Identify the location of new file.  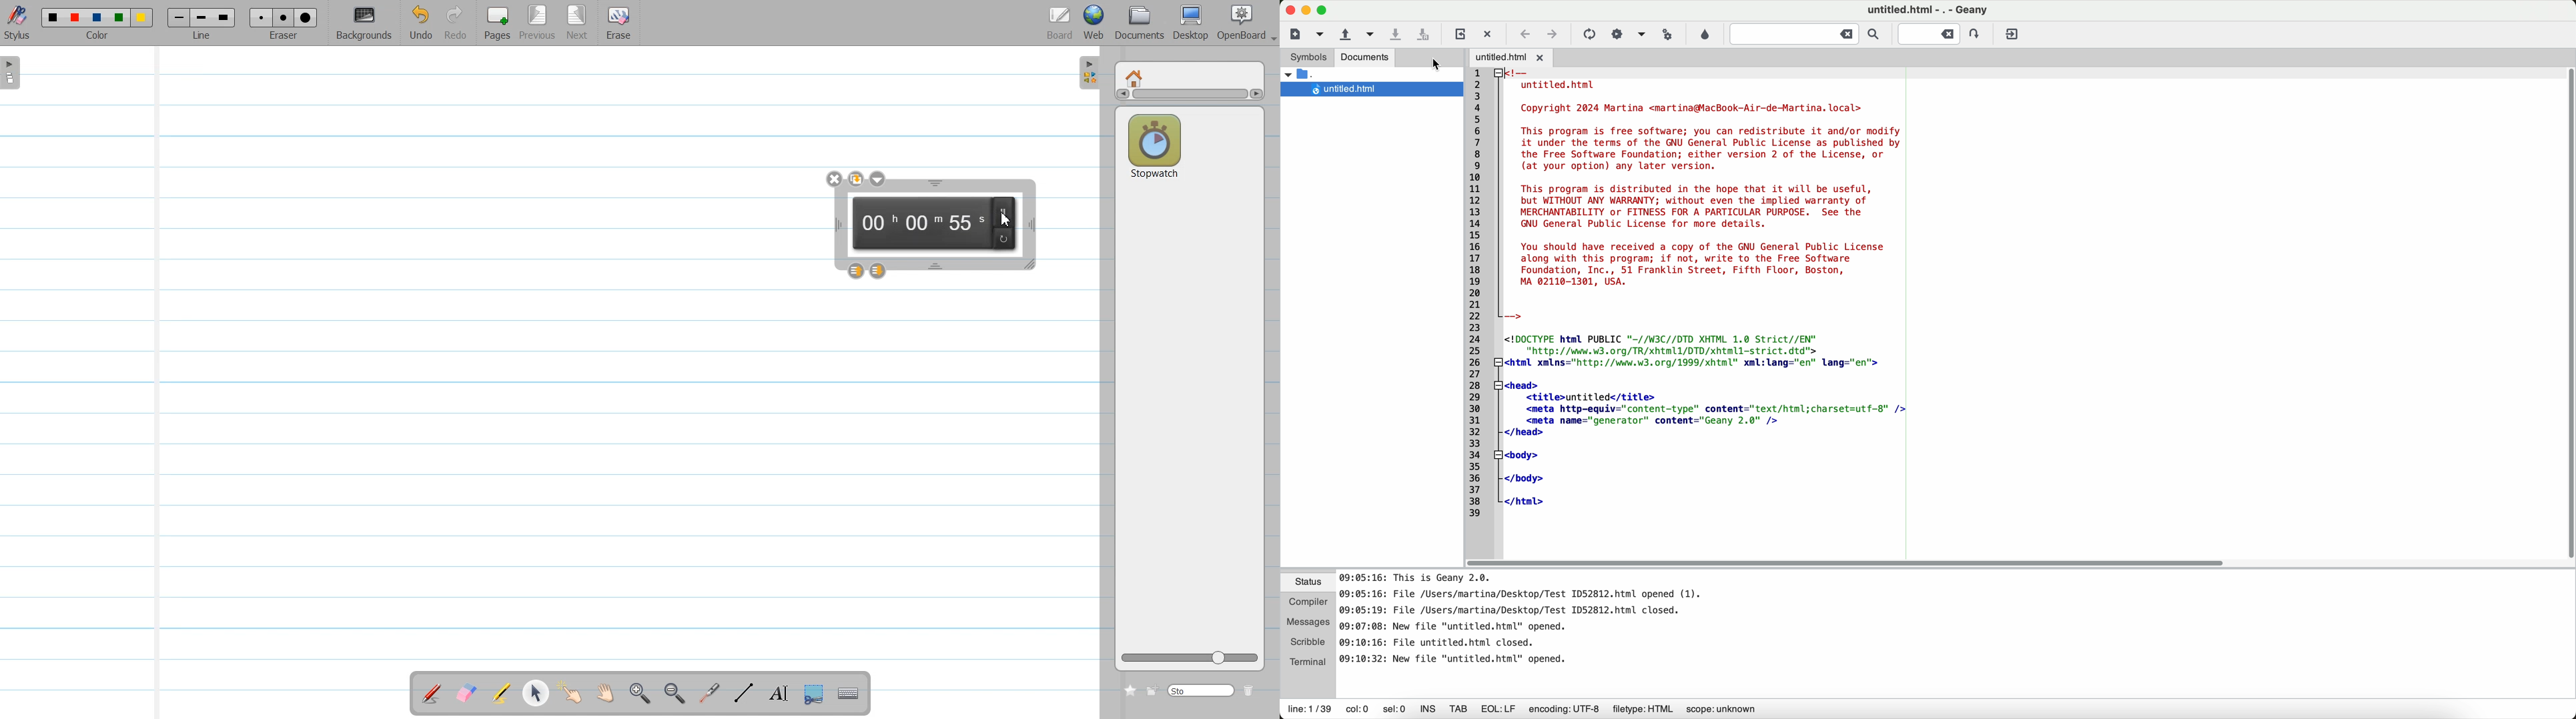
(1294, 34).